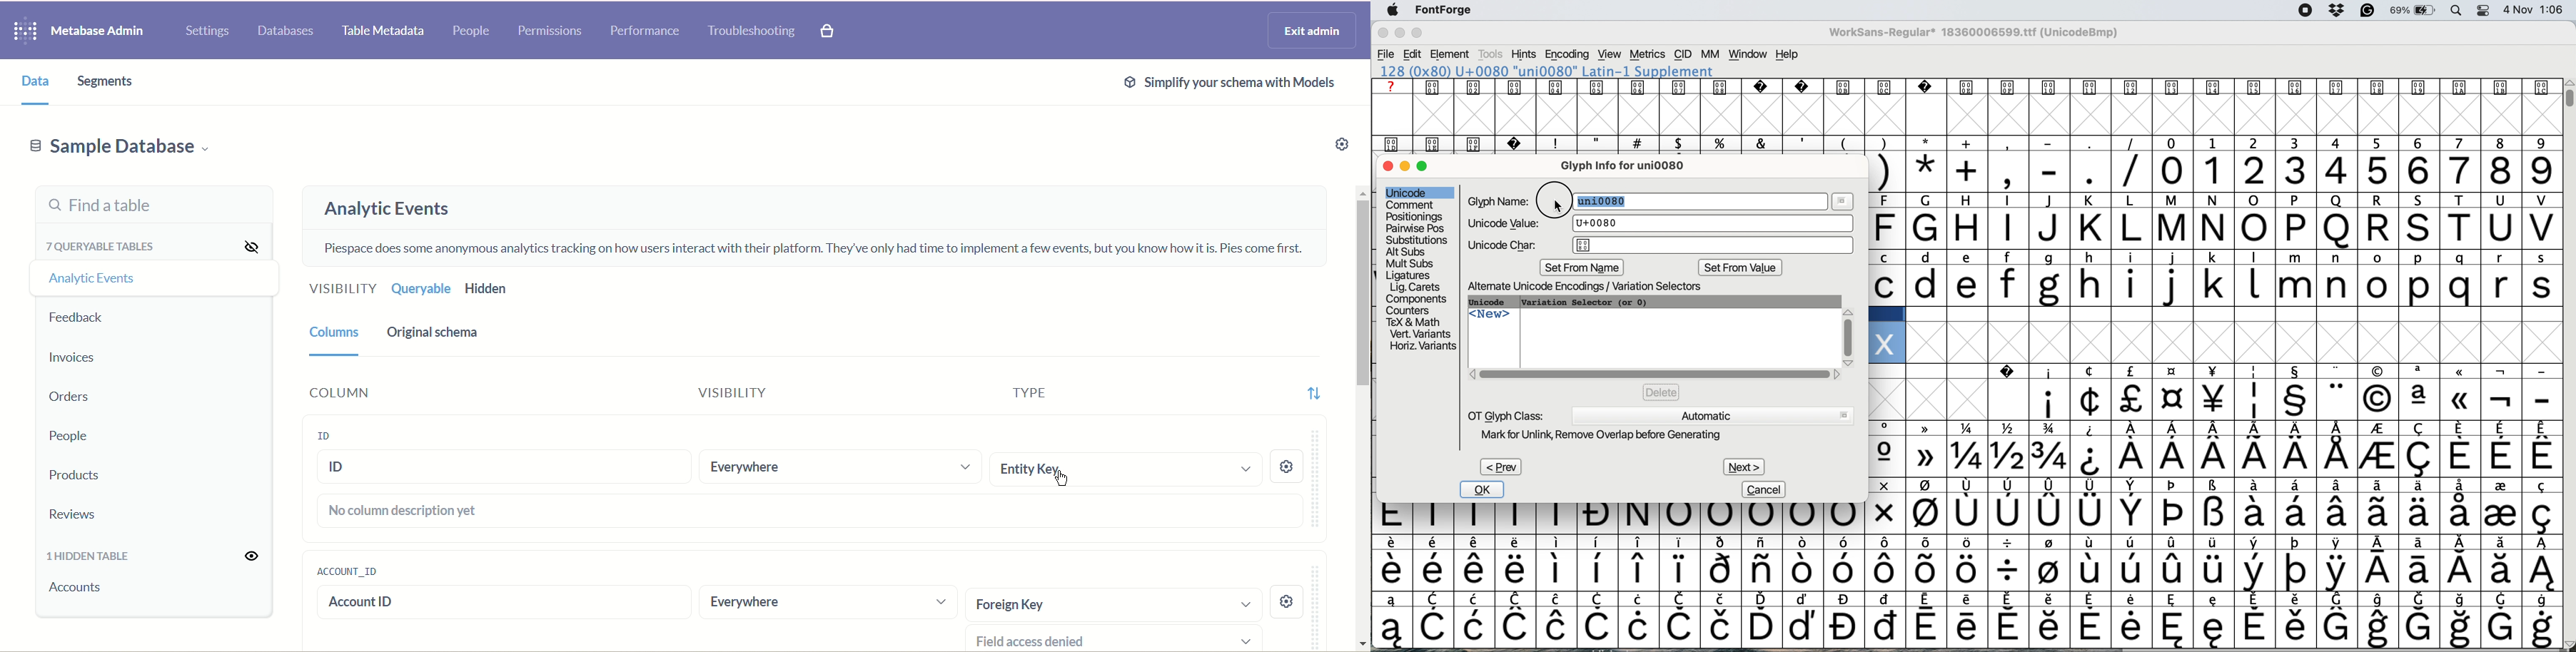  I want to click on lower case and upper case text and special characters, so click(2216, 258).